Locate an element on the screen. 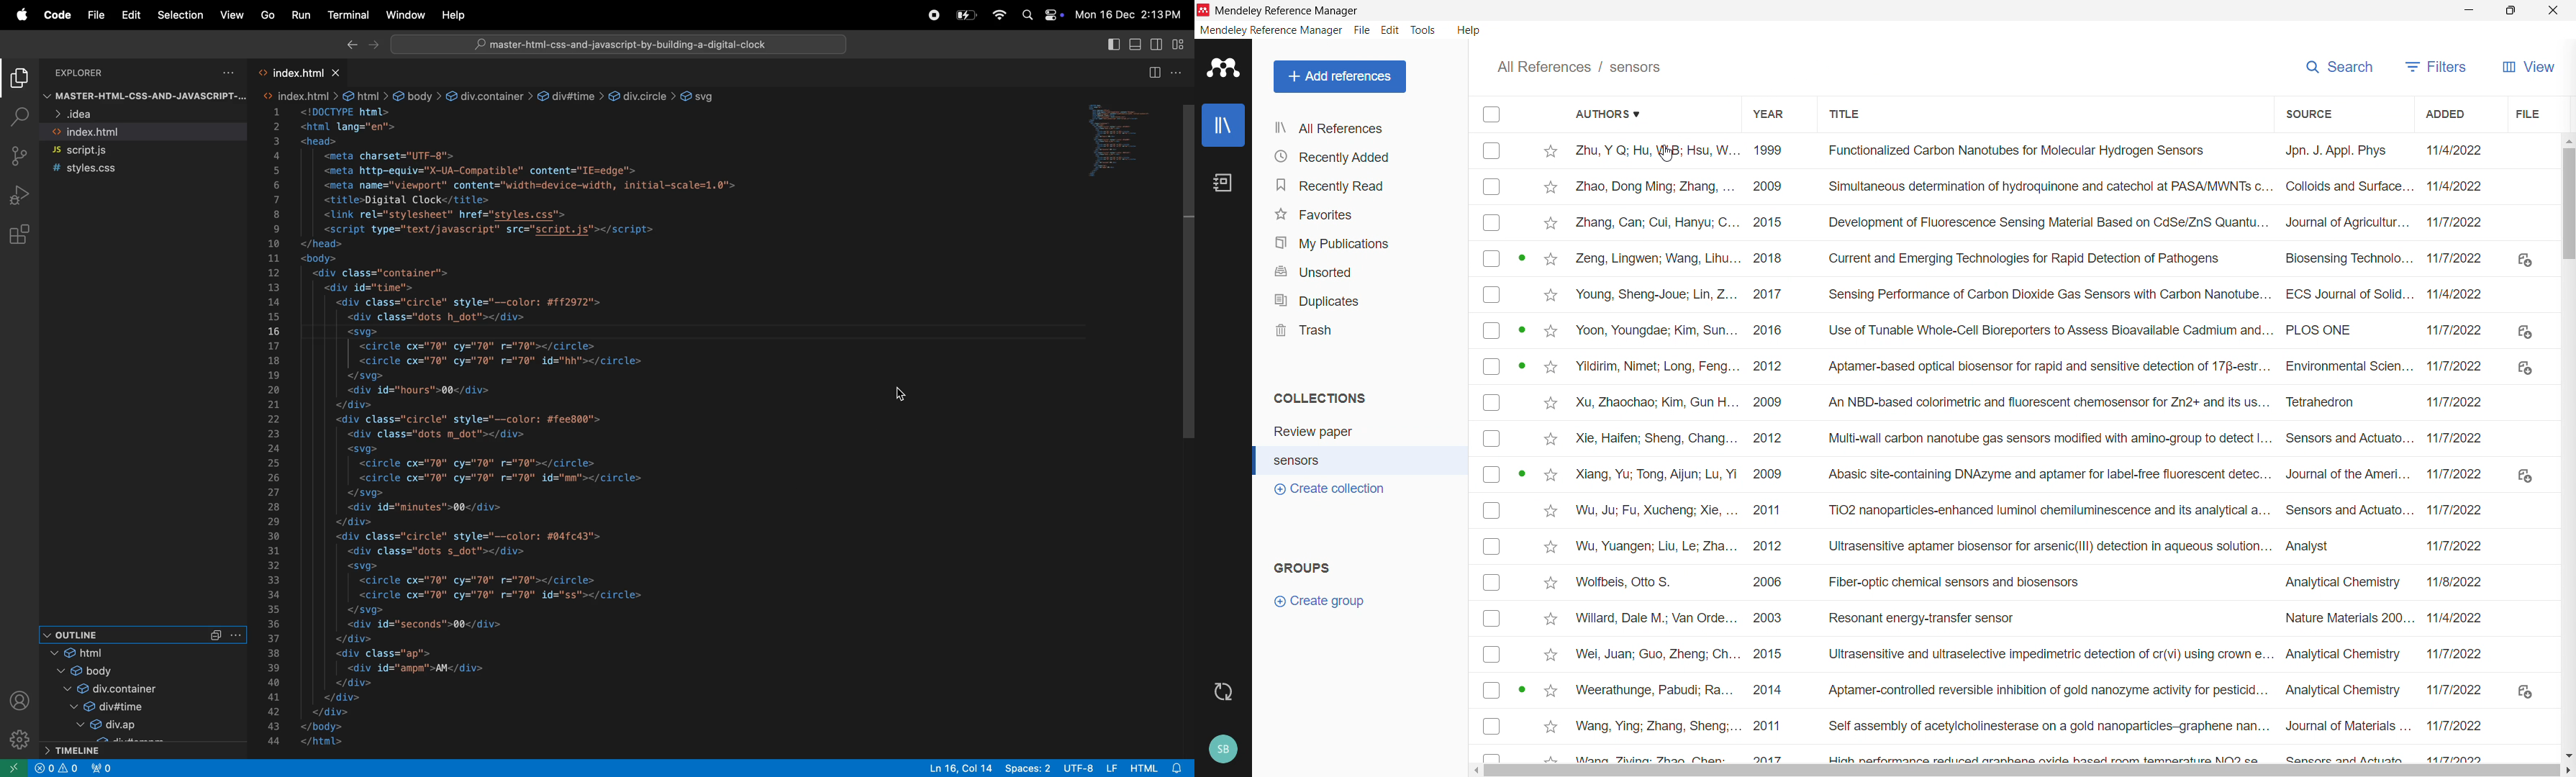 The width and height of the screenshot is (2576, 784). View  is located at coordinates (2526, 66).